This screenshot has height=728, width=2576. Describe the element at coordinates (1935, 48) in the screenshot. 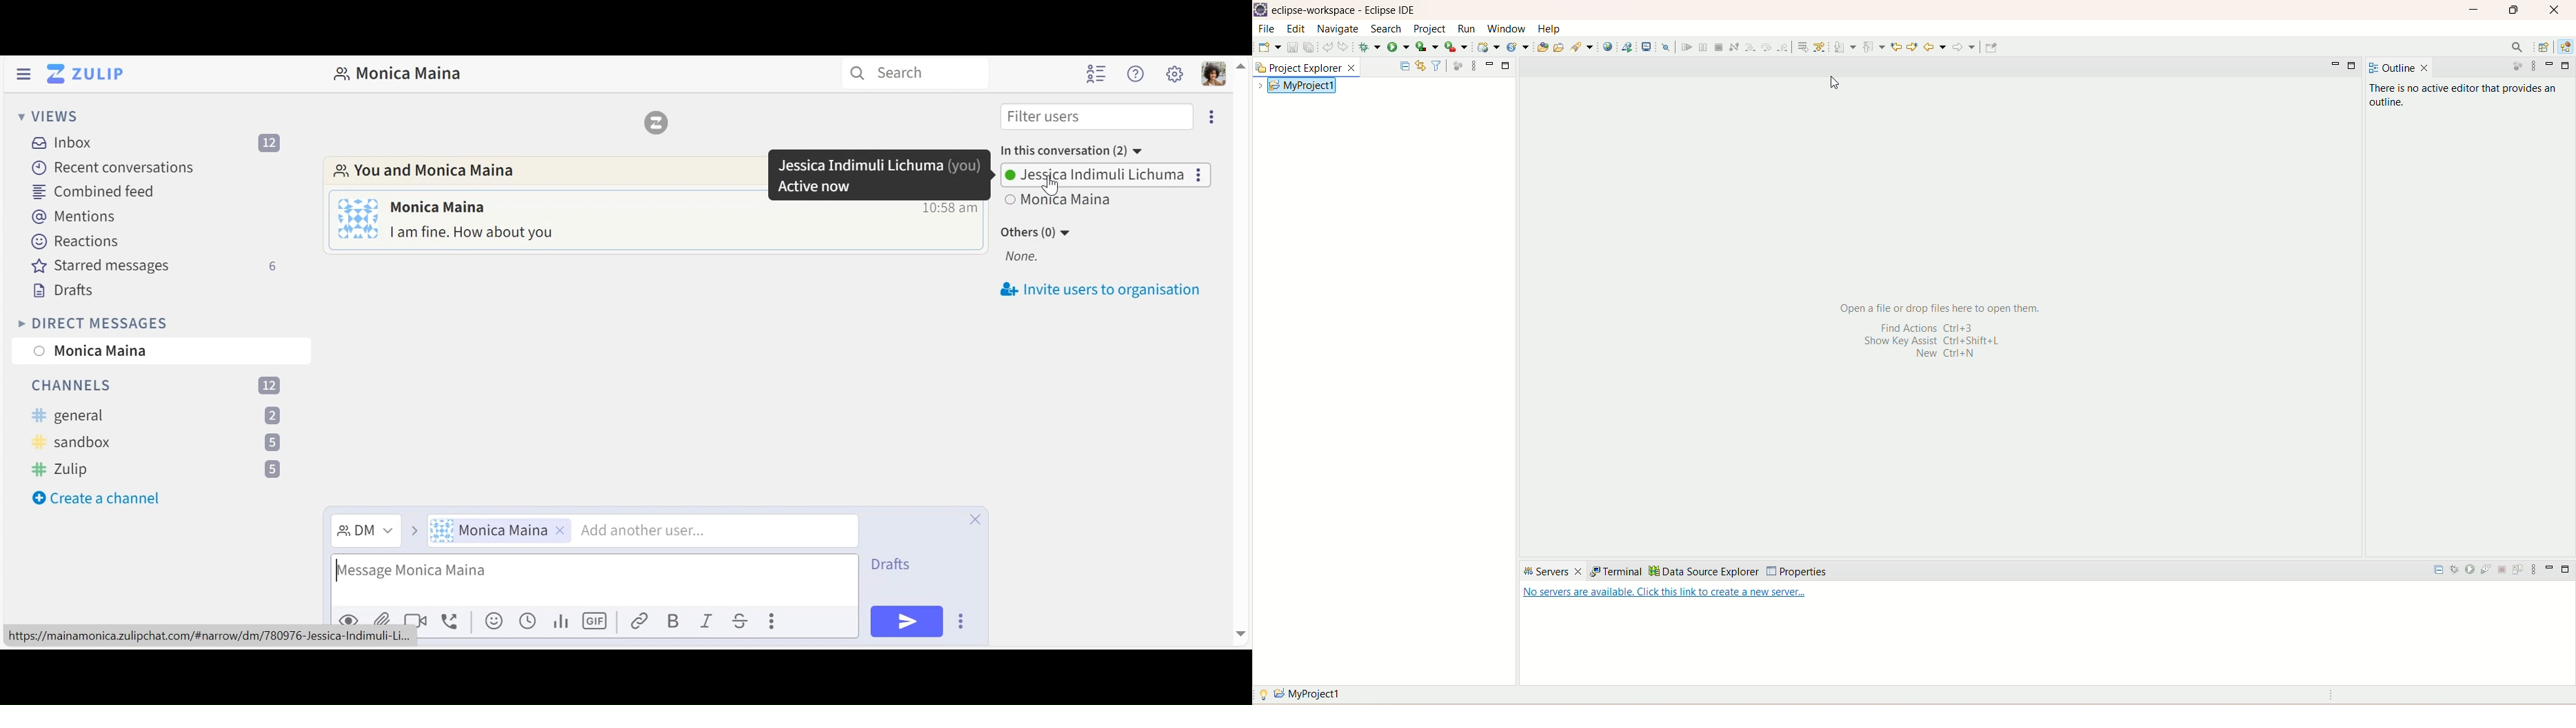

I see `back` at that location.